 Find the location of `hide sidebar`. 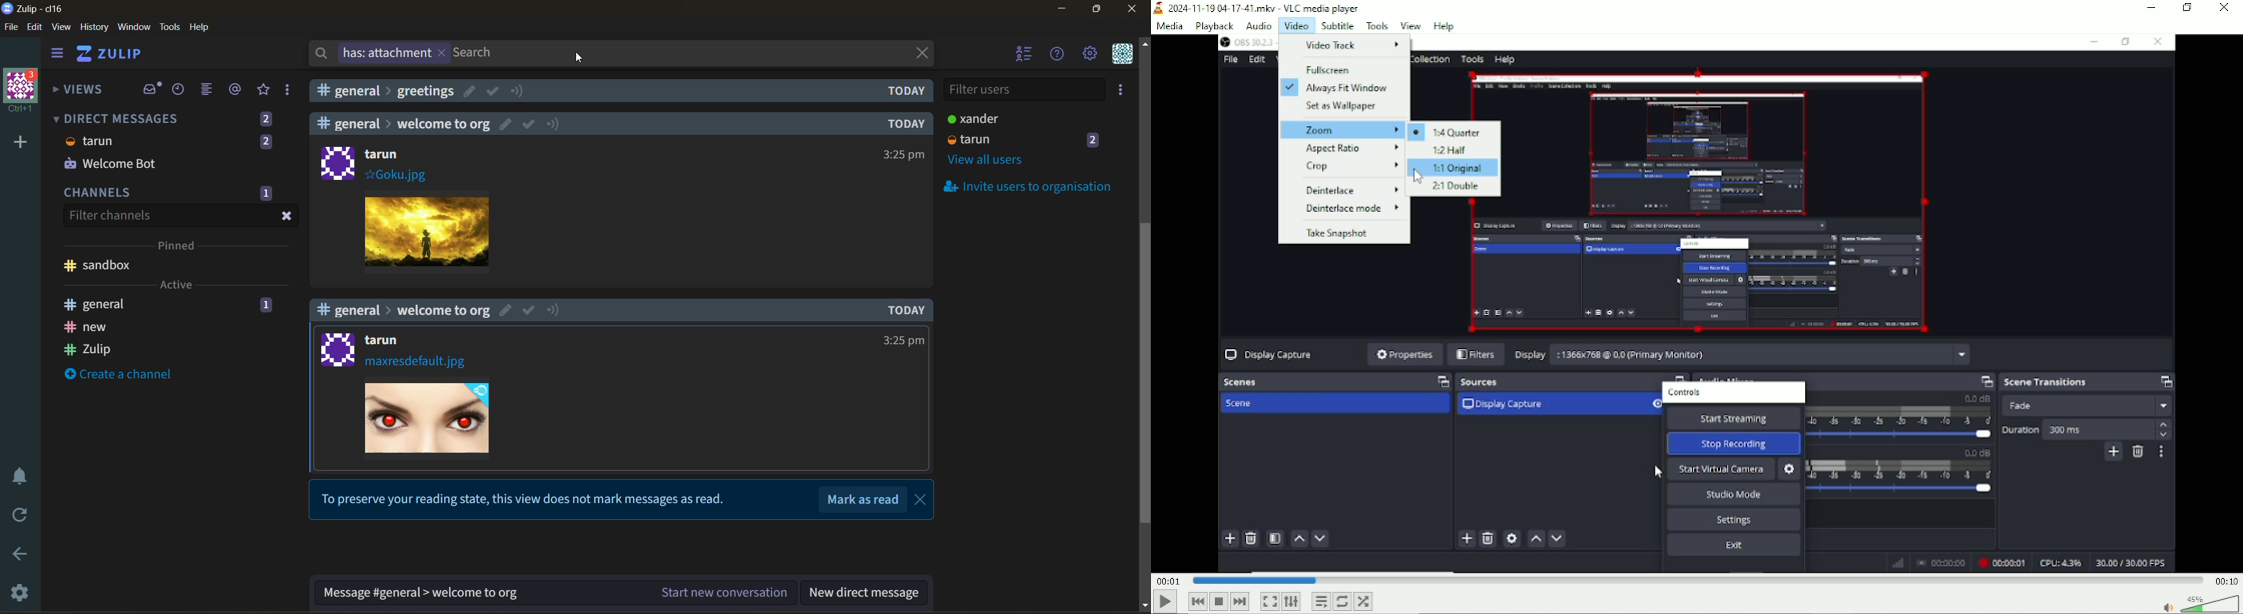

hide sidebar is located at coordinates (58, 55).